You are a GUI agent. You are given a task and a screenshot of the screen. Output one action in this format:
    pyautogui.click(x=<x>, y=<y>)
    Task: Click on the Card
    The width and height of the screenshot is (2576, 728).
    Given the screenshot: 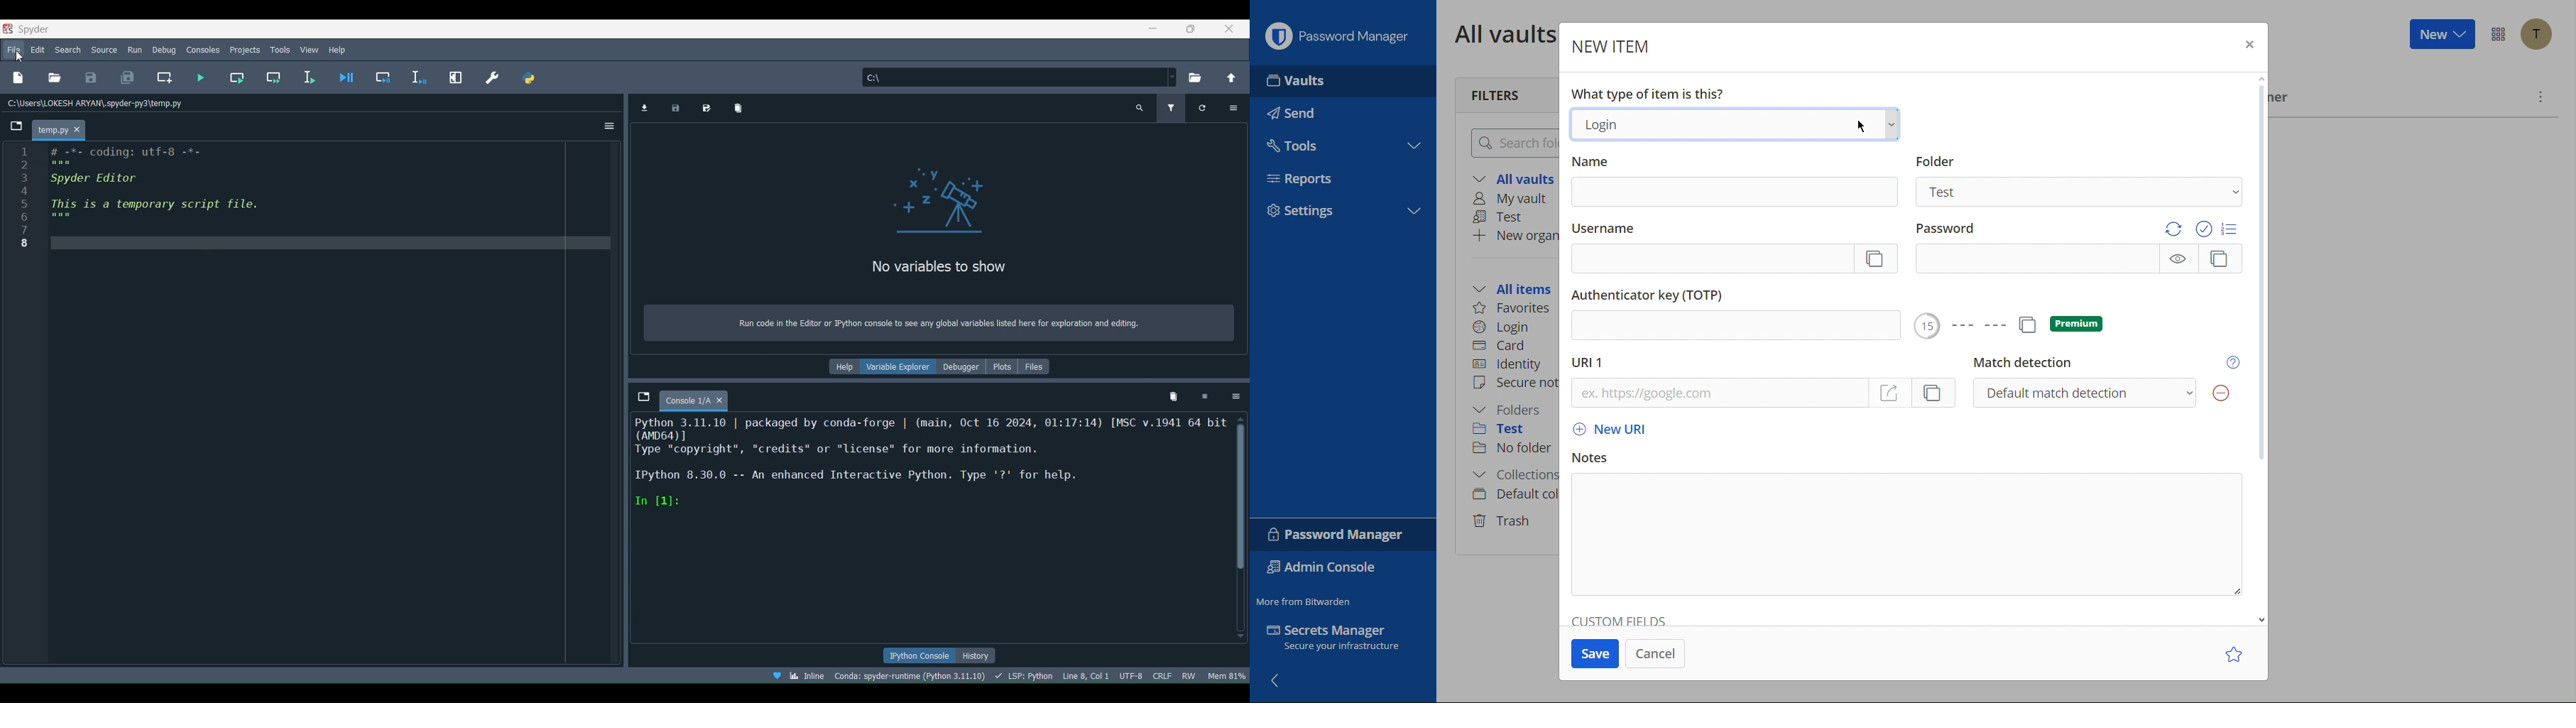 What is the action you would take?
    pyautogui.click(x=1507, y=347)
    